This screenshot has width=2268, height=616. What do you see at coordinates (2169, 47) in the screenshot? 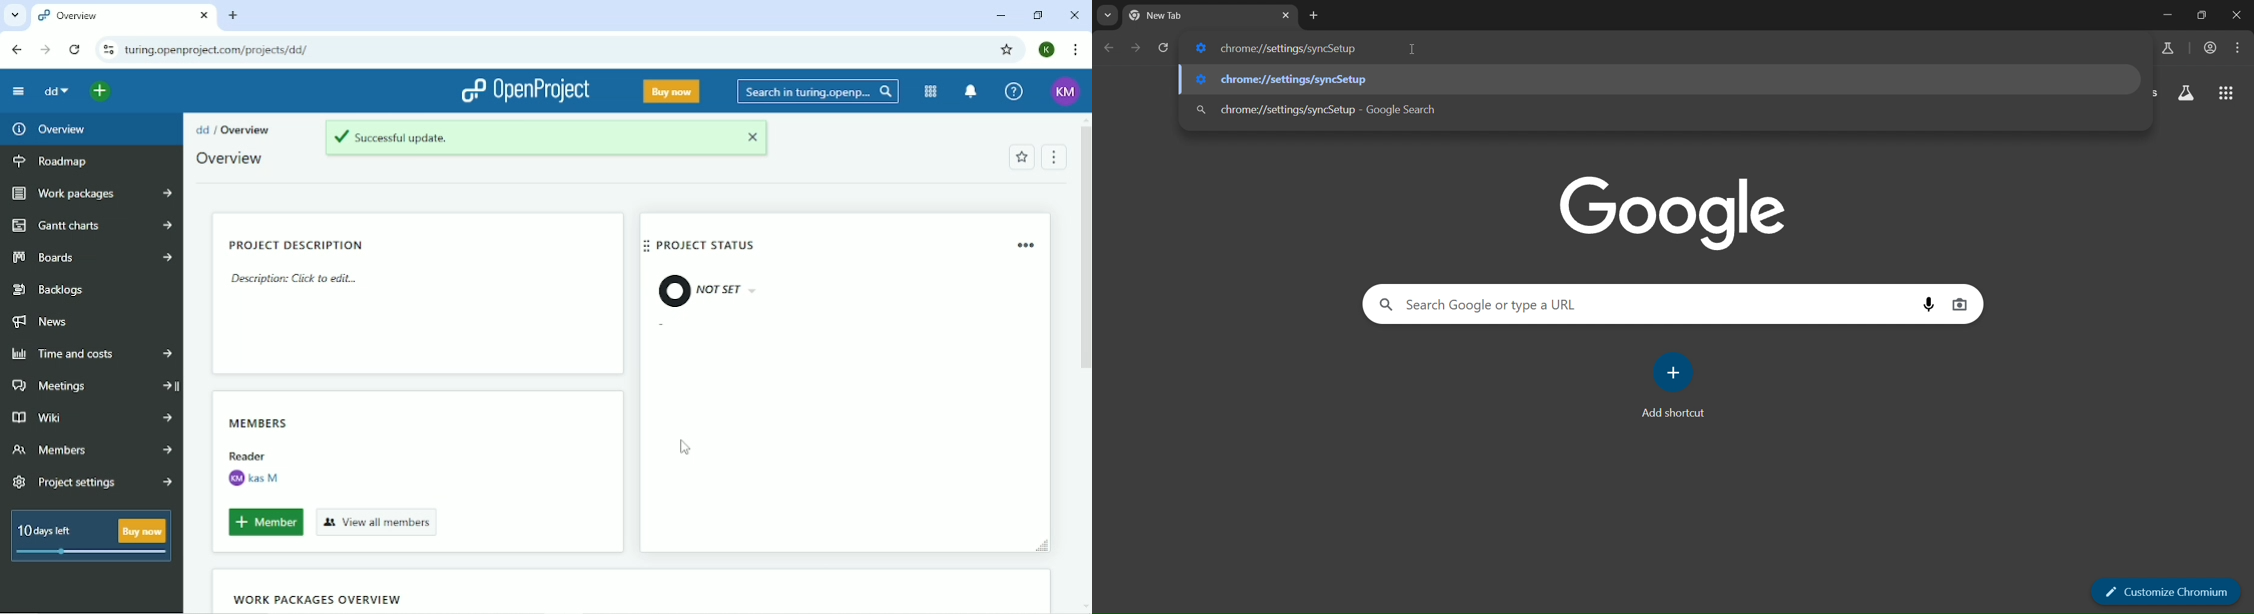
I see `search labs` at bounding box center [2169, 47].